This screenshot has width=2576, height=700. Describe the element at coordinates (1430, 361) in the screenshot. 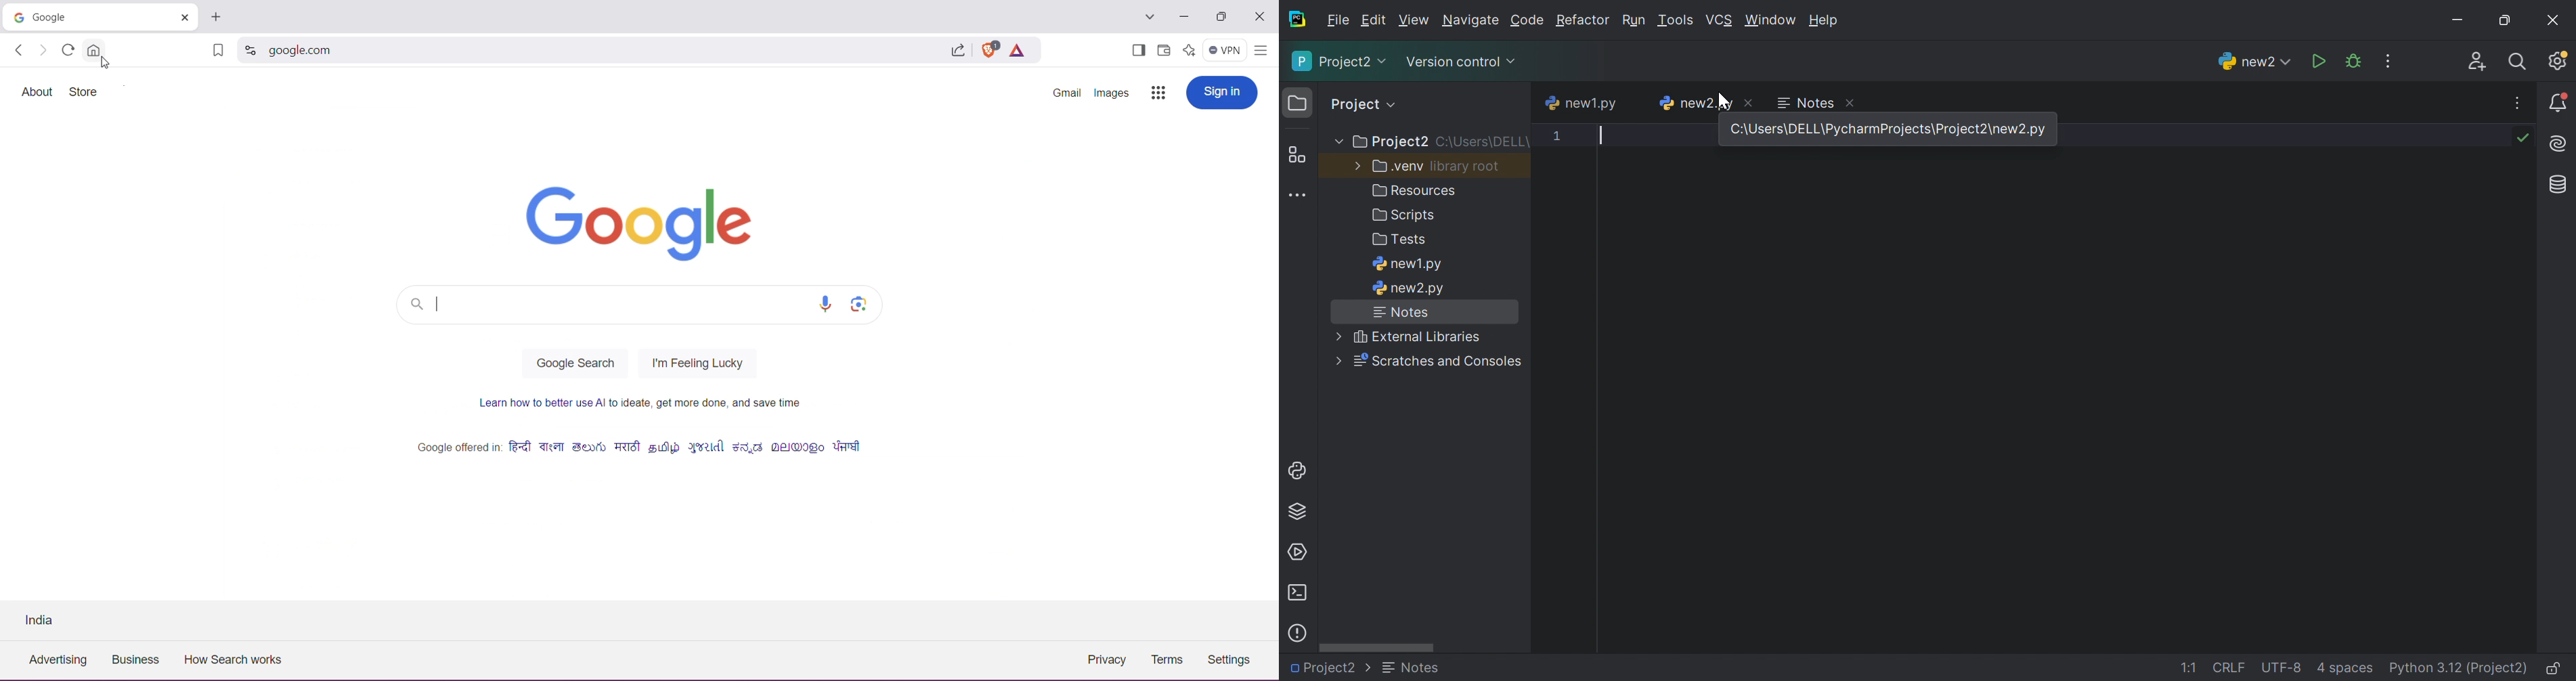

I see `Scratches and consoles` at that location.